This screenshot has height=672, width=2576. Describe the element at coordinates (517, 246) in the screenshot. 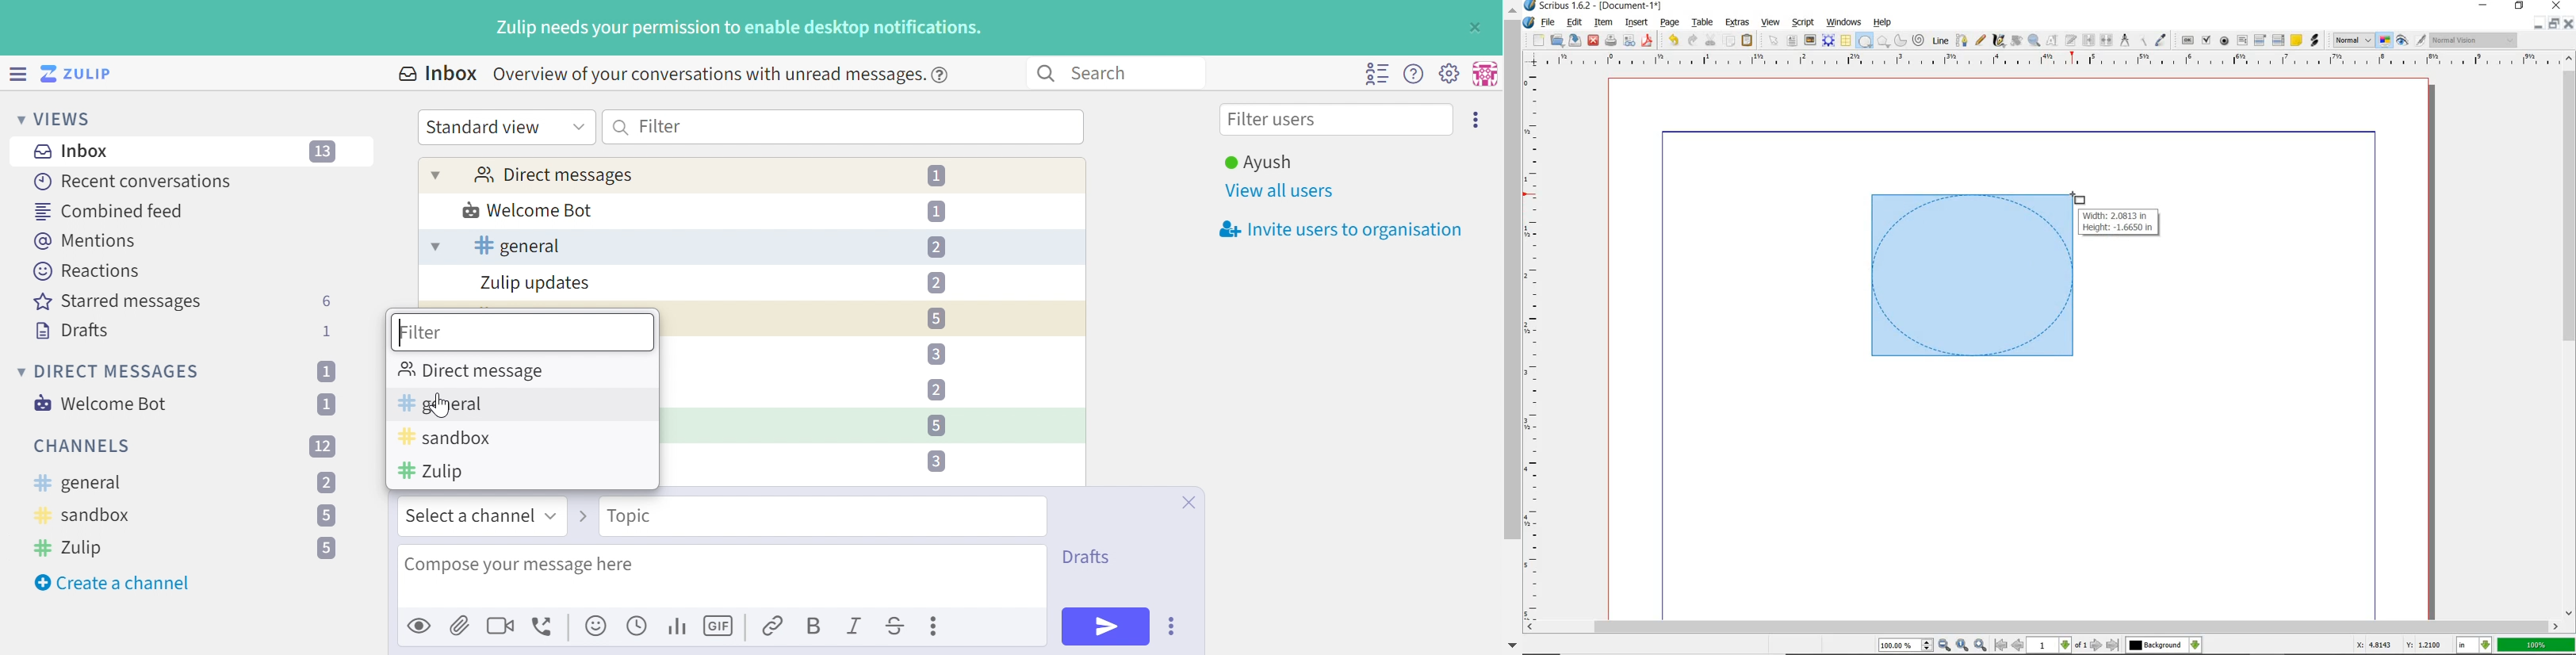

I see `general` at that location.